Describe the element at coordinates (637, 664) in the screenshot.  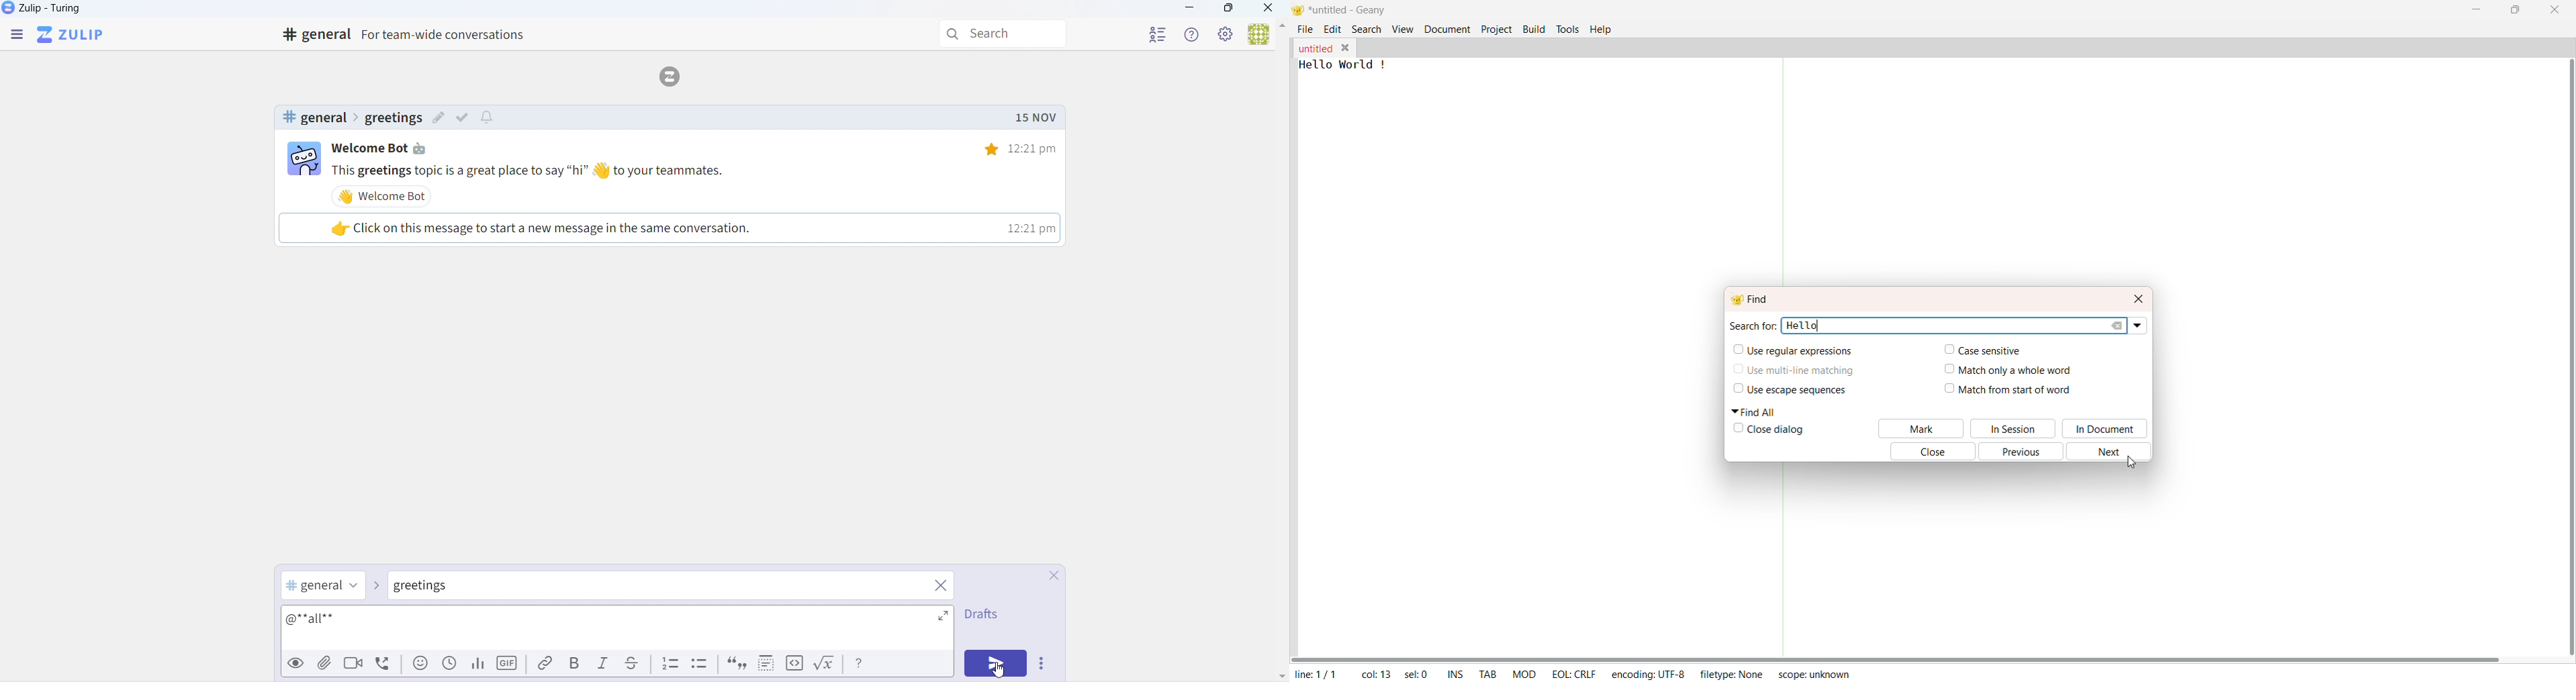
I see `Underline` at that location.